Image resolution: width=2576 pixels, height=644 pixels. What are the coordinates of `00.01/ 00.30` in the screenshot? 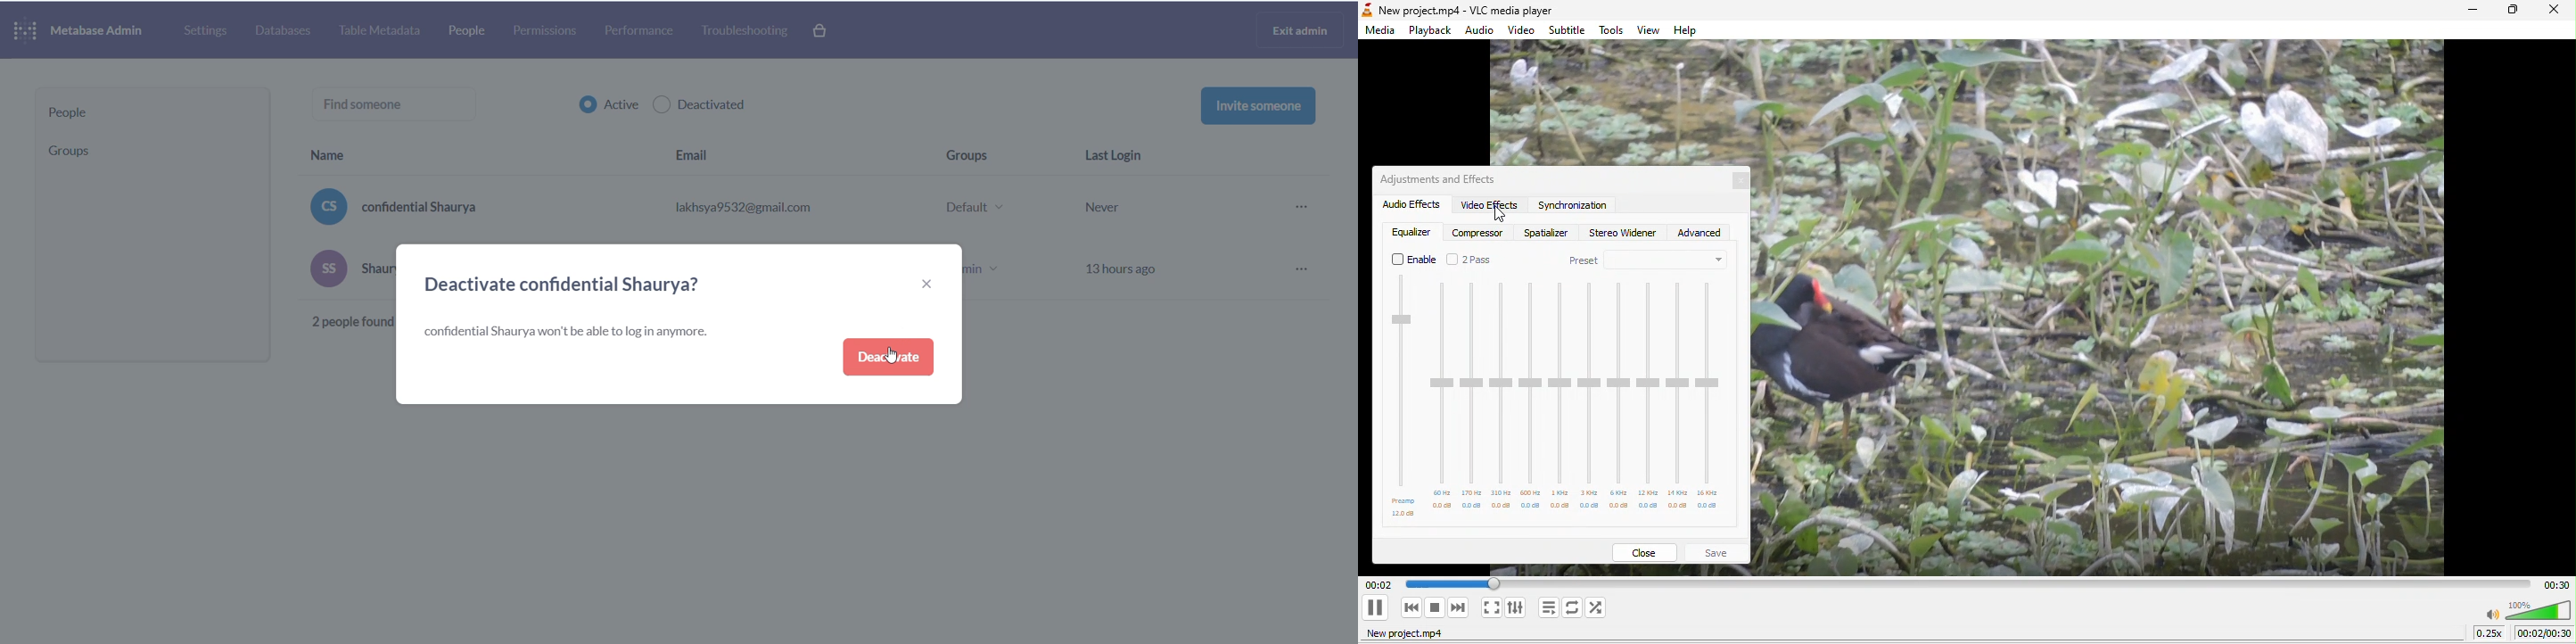 It's located at (2547, 635).